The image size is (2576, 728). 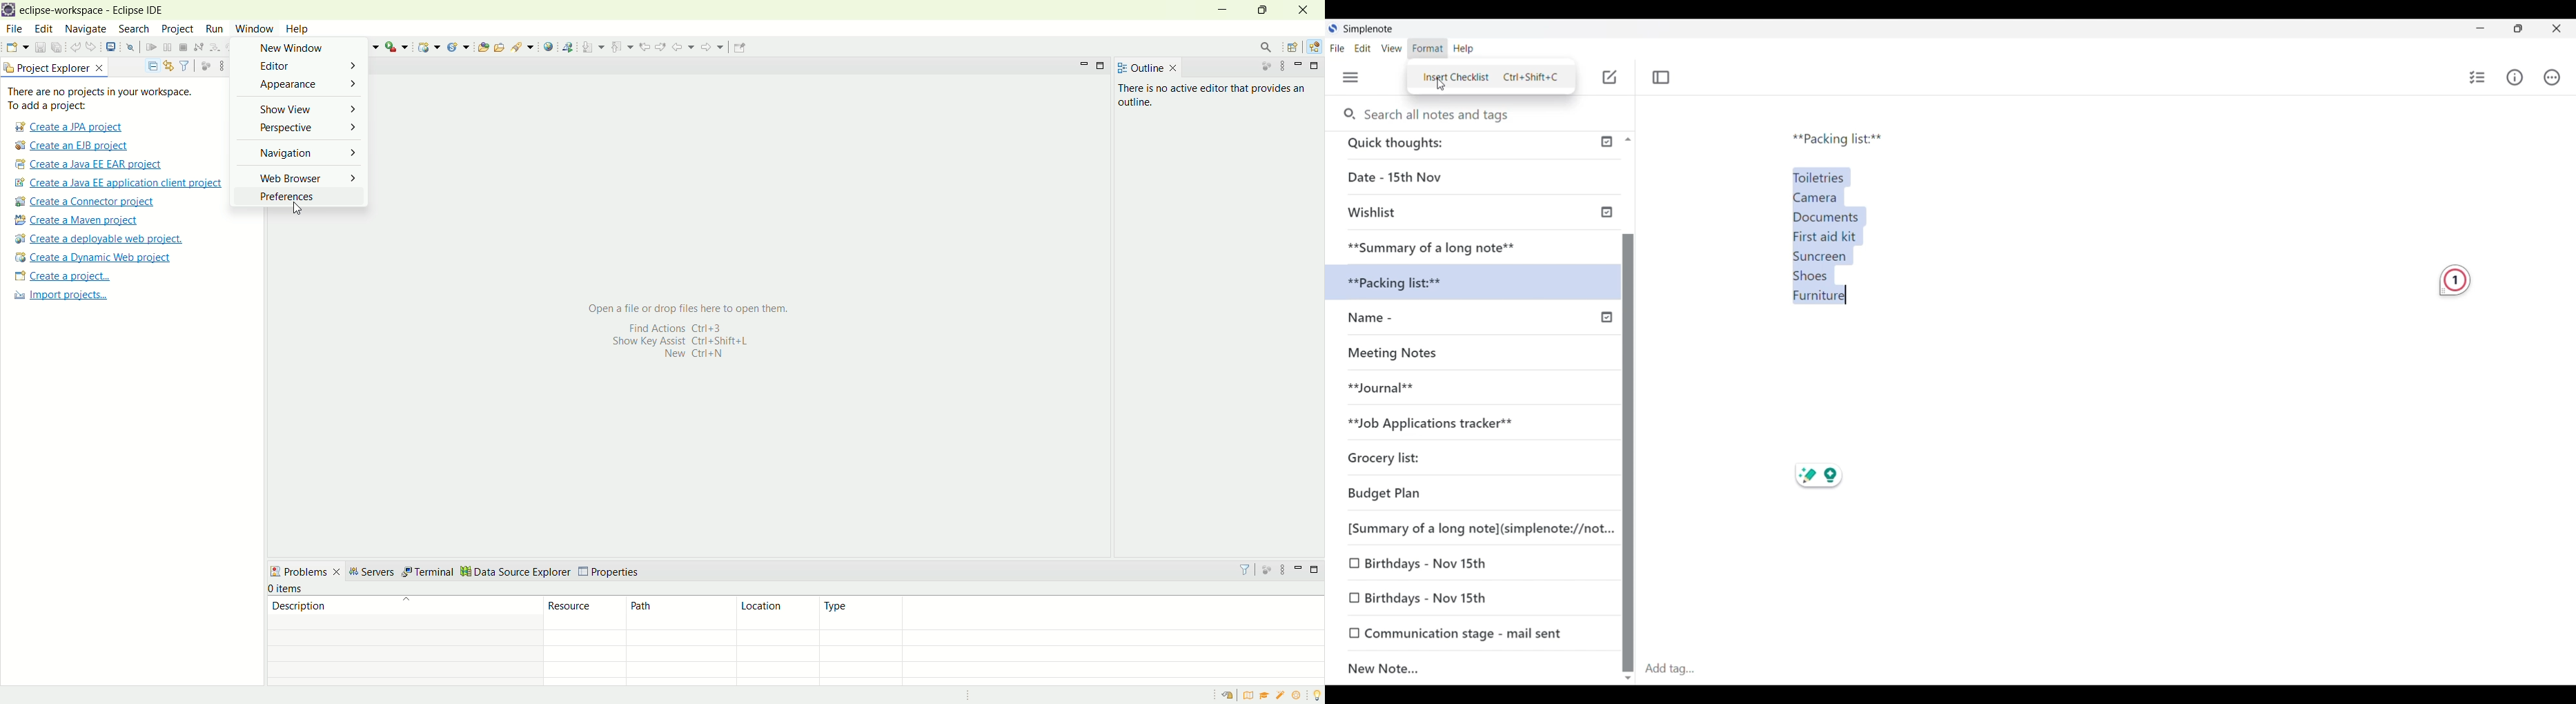 What do you see at coordinates (118, 185) in the screenshot?
I see `create a Java EE application client project` at bounding box center [118, 185].